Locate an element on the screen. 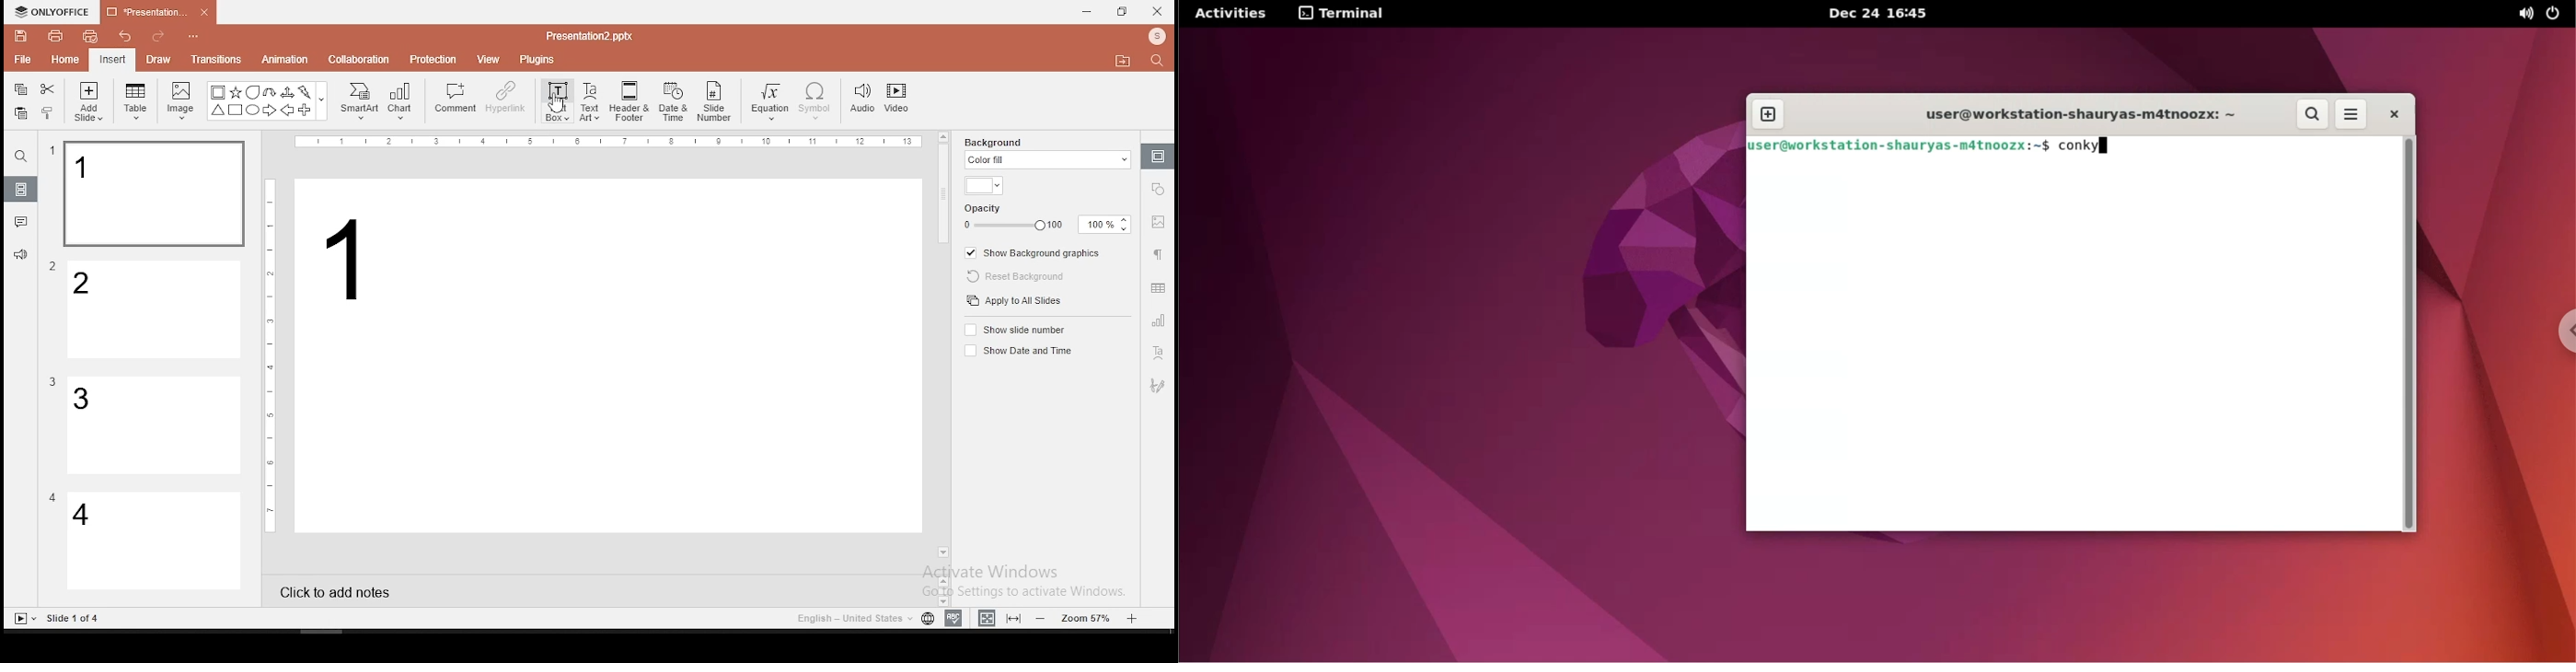 This screenshot has height=672, width=2576. Square is located at coordinates (235, 111).